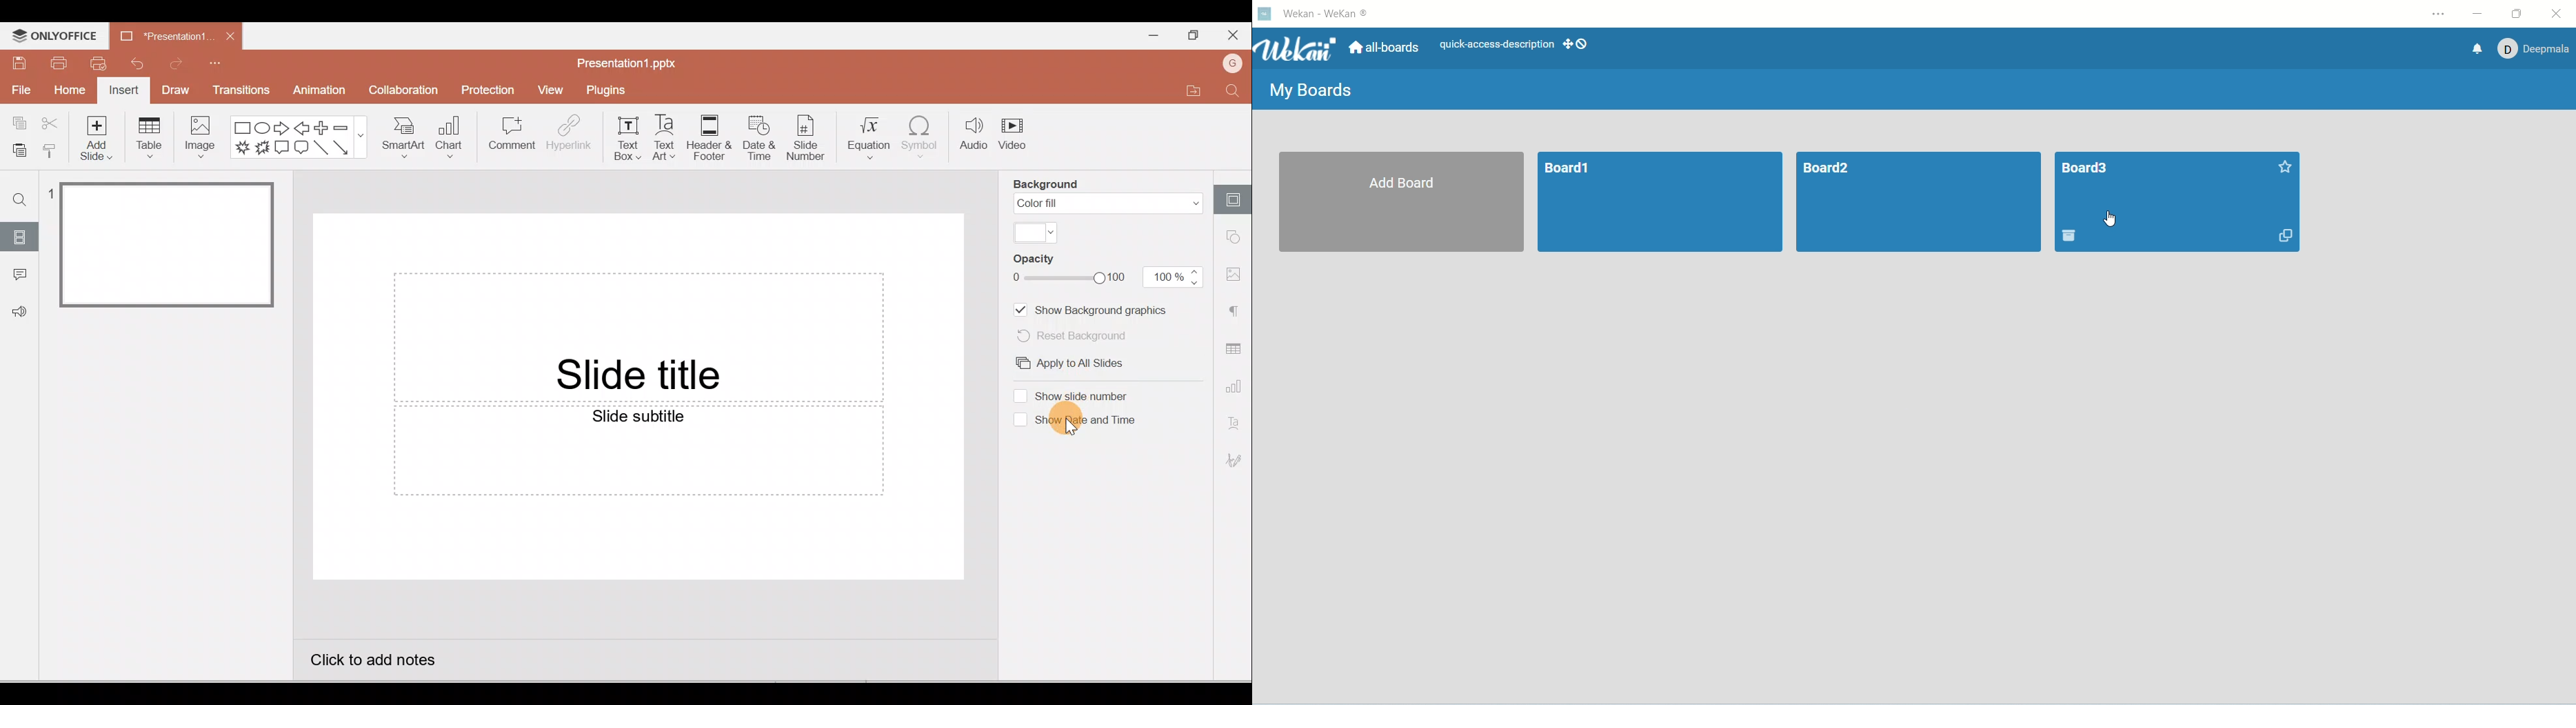  I want to click on Ellipse, so click(263, 127).